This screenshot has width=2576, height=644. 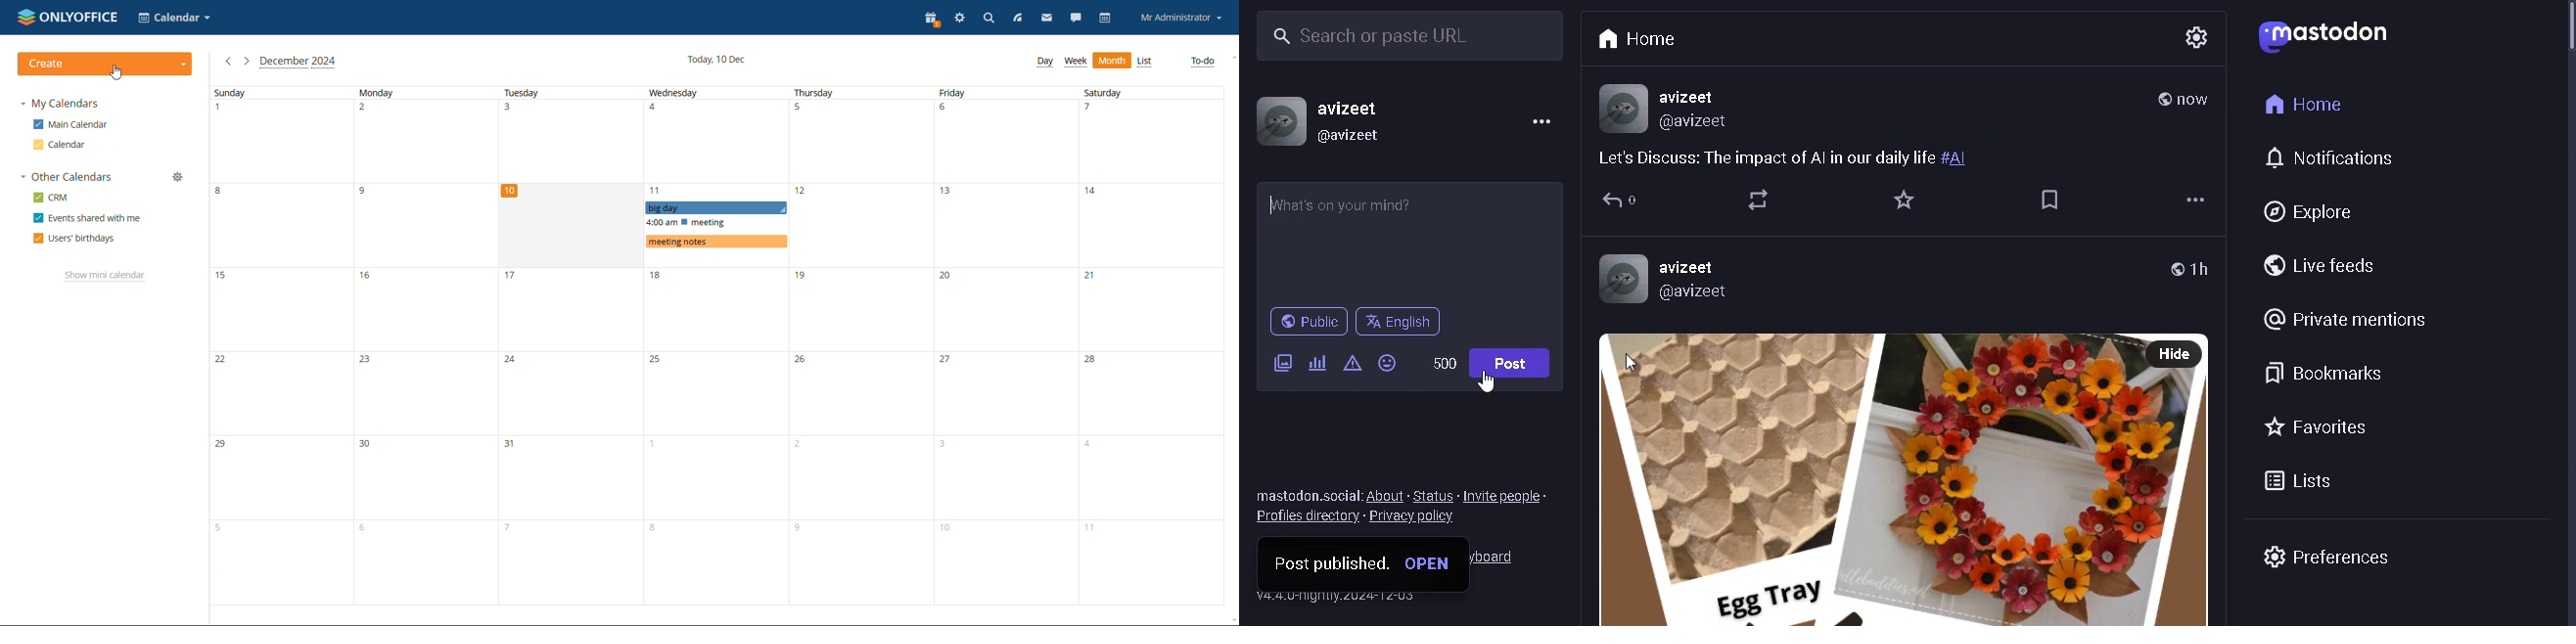 I want to click on time posted, so click(x=2211, y=269).